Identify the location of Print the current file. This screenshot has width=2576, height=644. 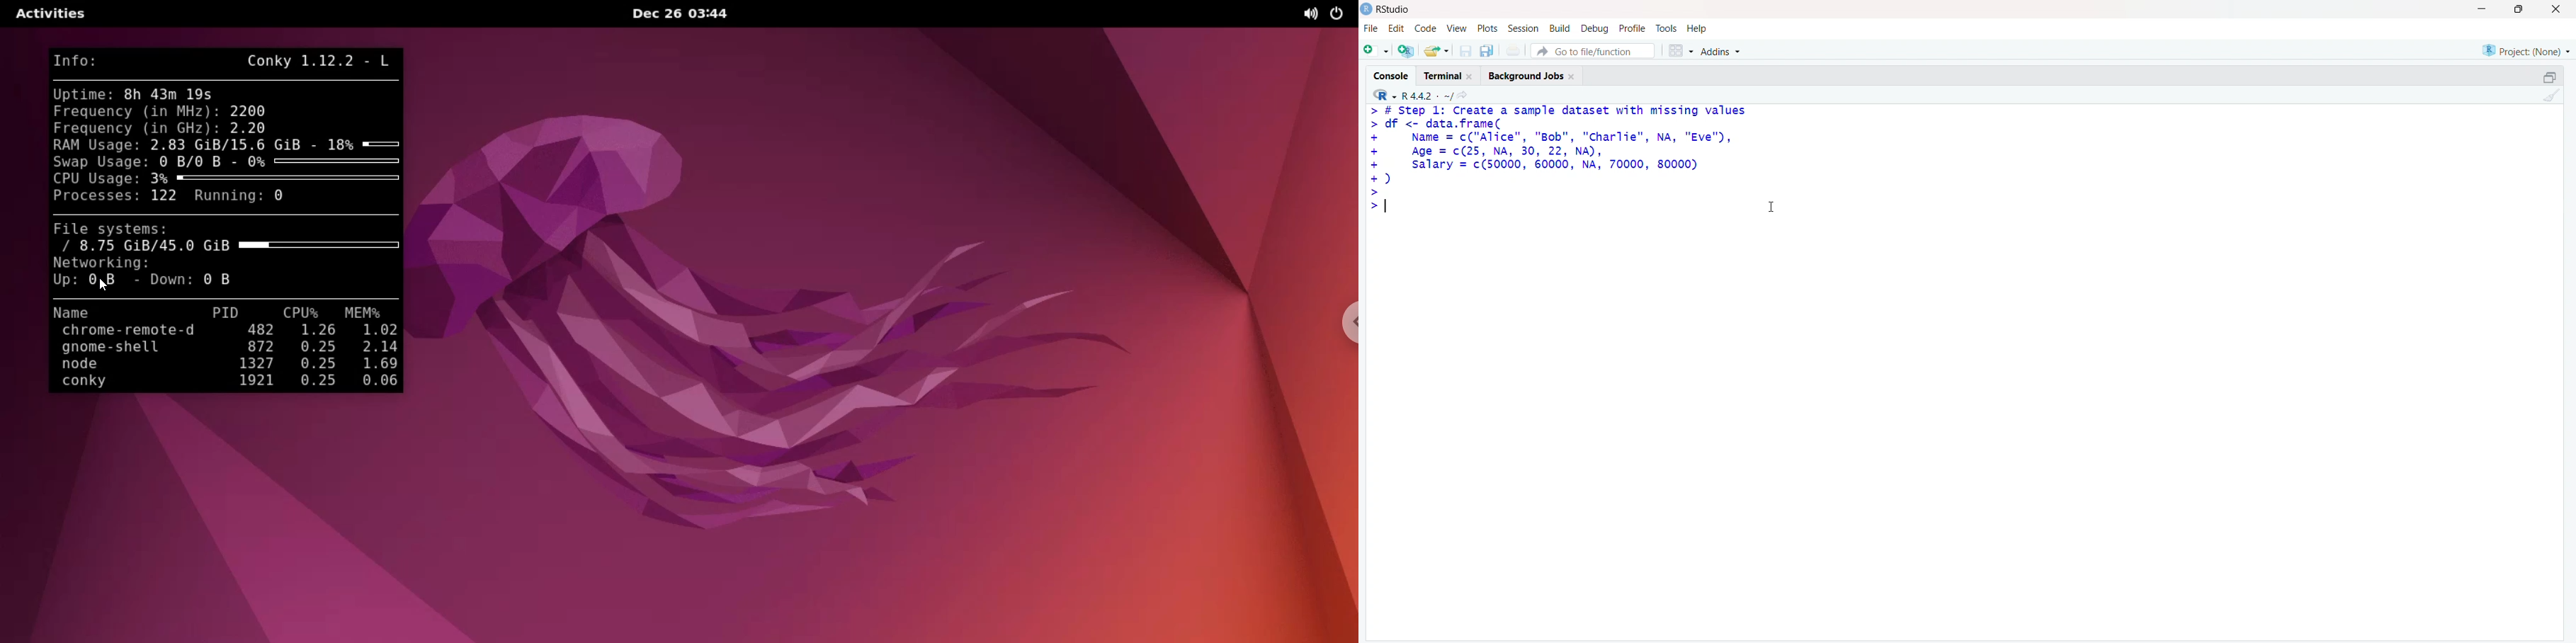
(1514, 49).